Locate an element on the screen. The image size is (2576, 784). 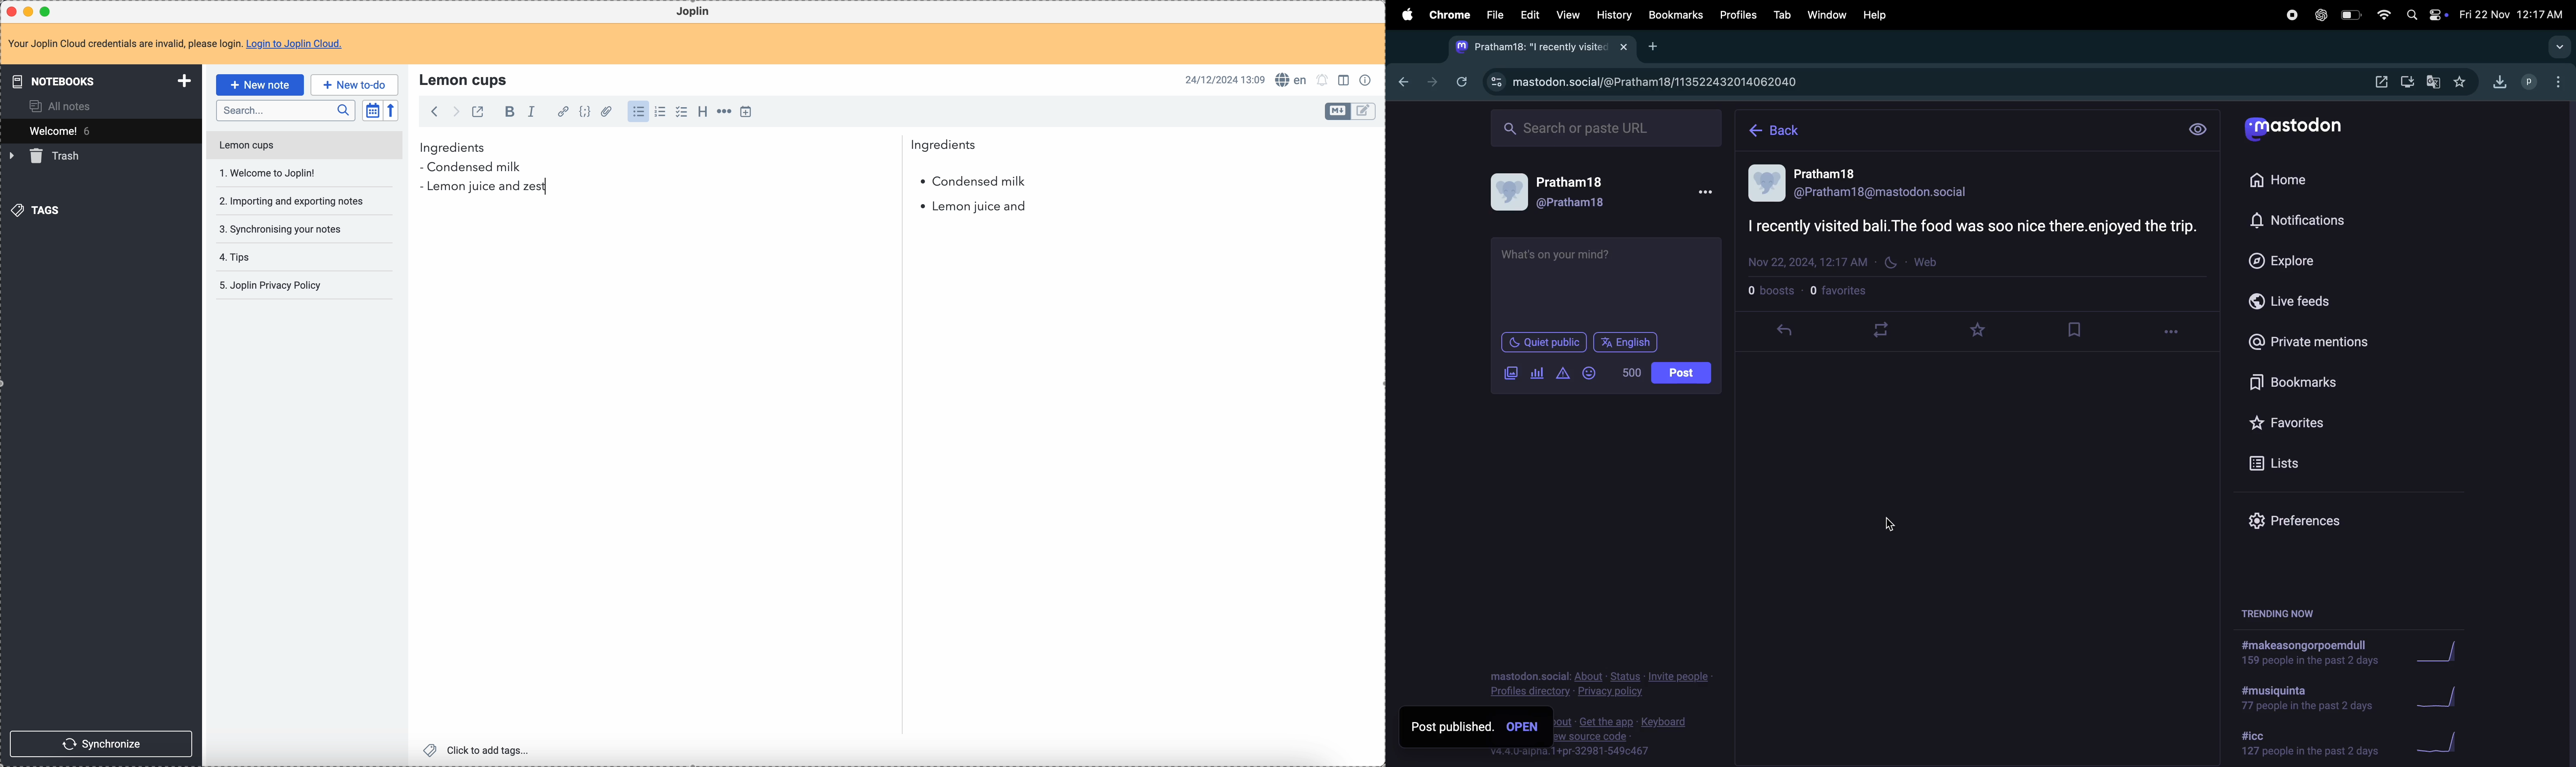
tips is located at coordinates (237, 258).